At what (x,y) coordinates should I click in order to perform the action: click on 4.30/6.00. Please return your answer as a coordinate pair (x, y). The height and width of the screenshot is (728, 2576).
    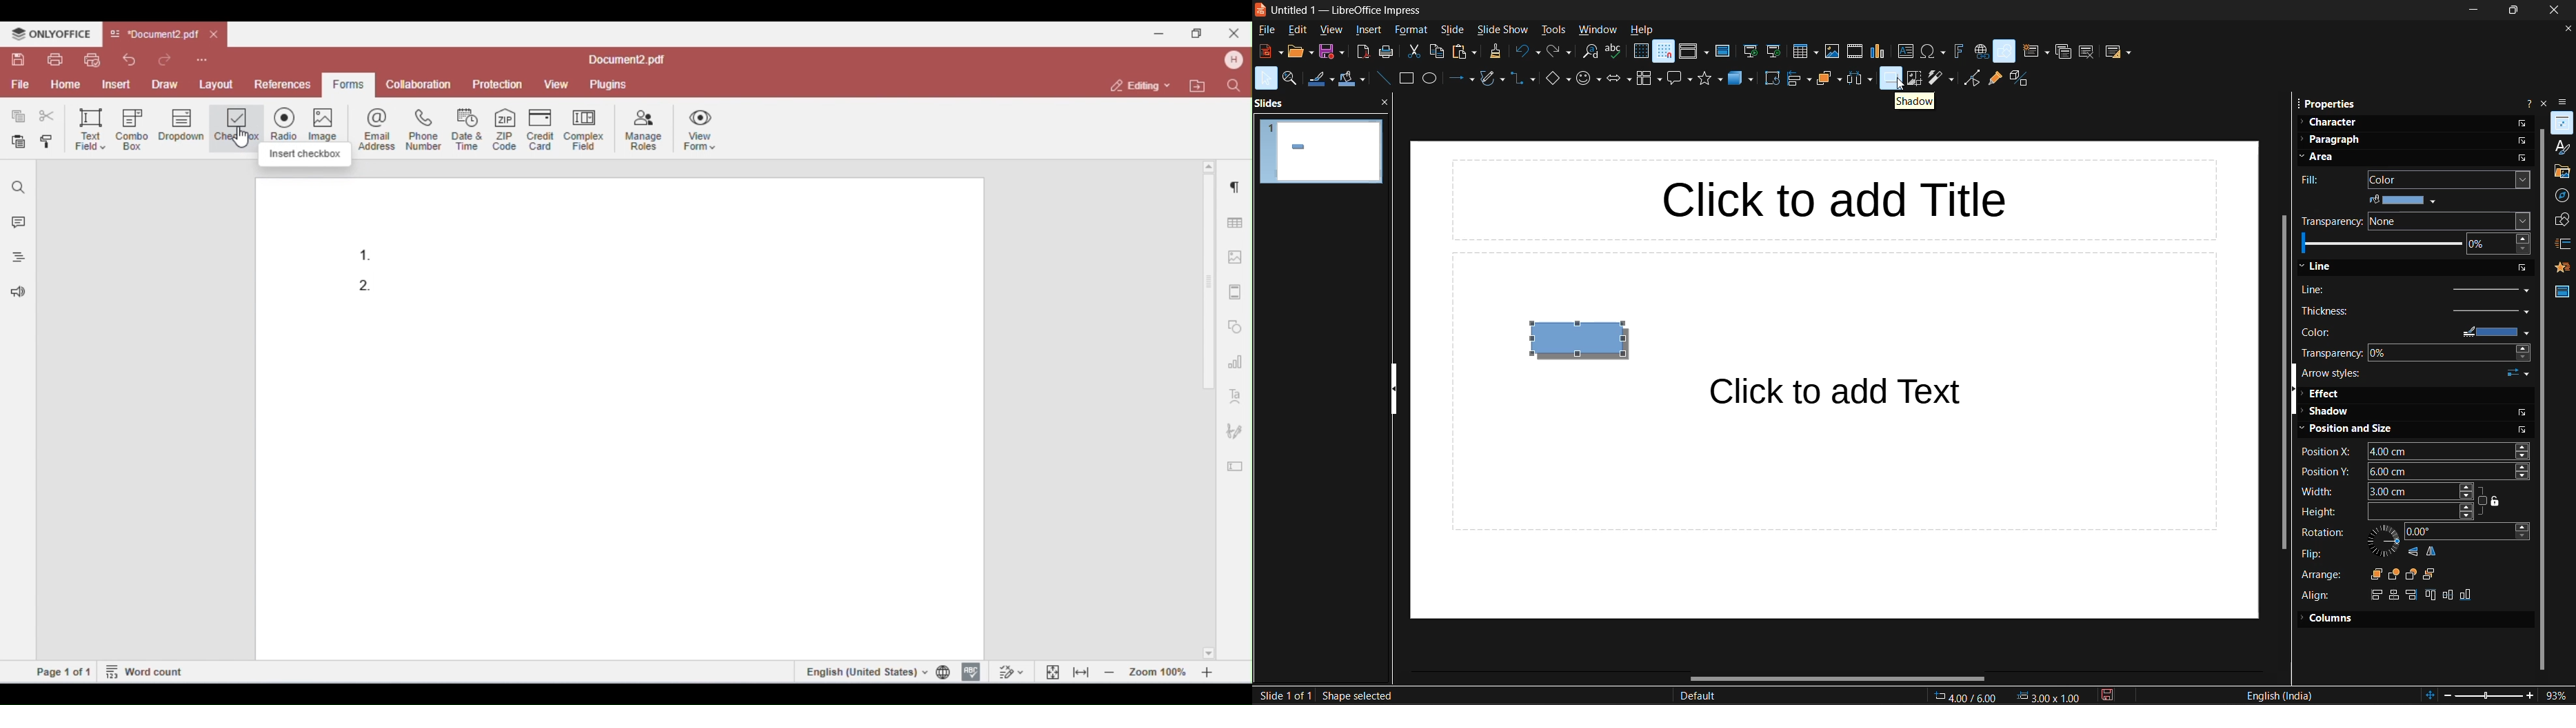
    Looking at the image, I should click on (1967, 697).